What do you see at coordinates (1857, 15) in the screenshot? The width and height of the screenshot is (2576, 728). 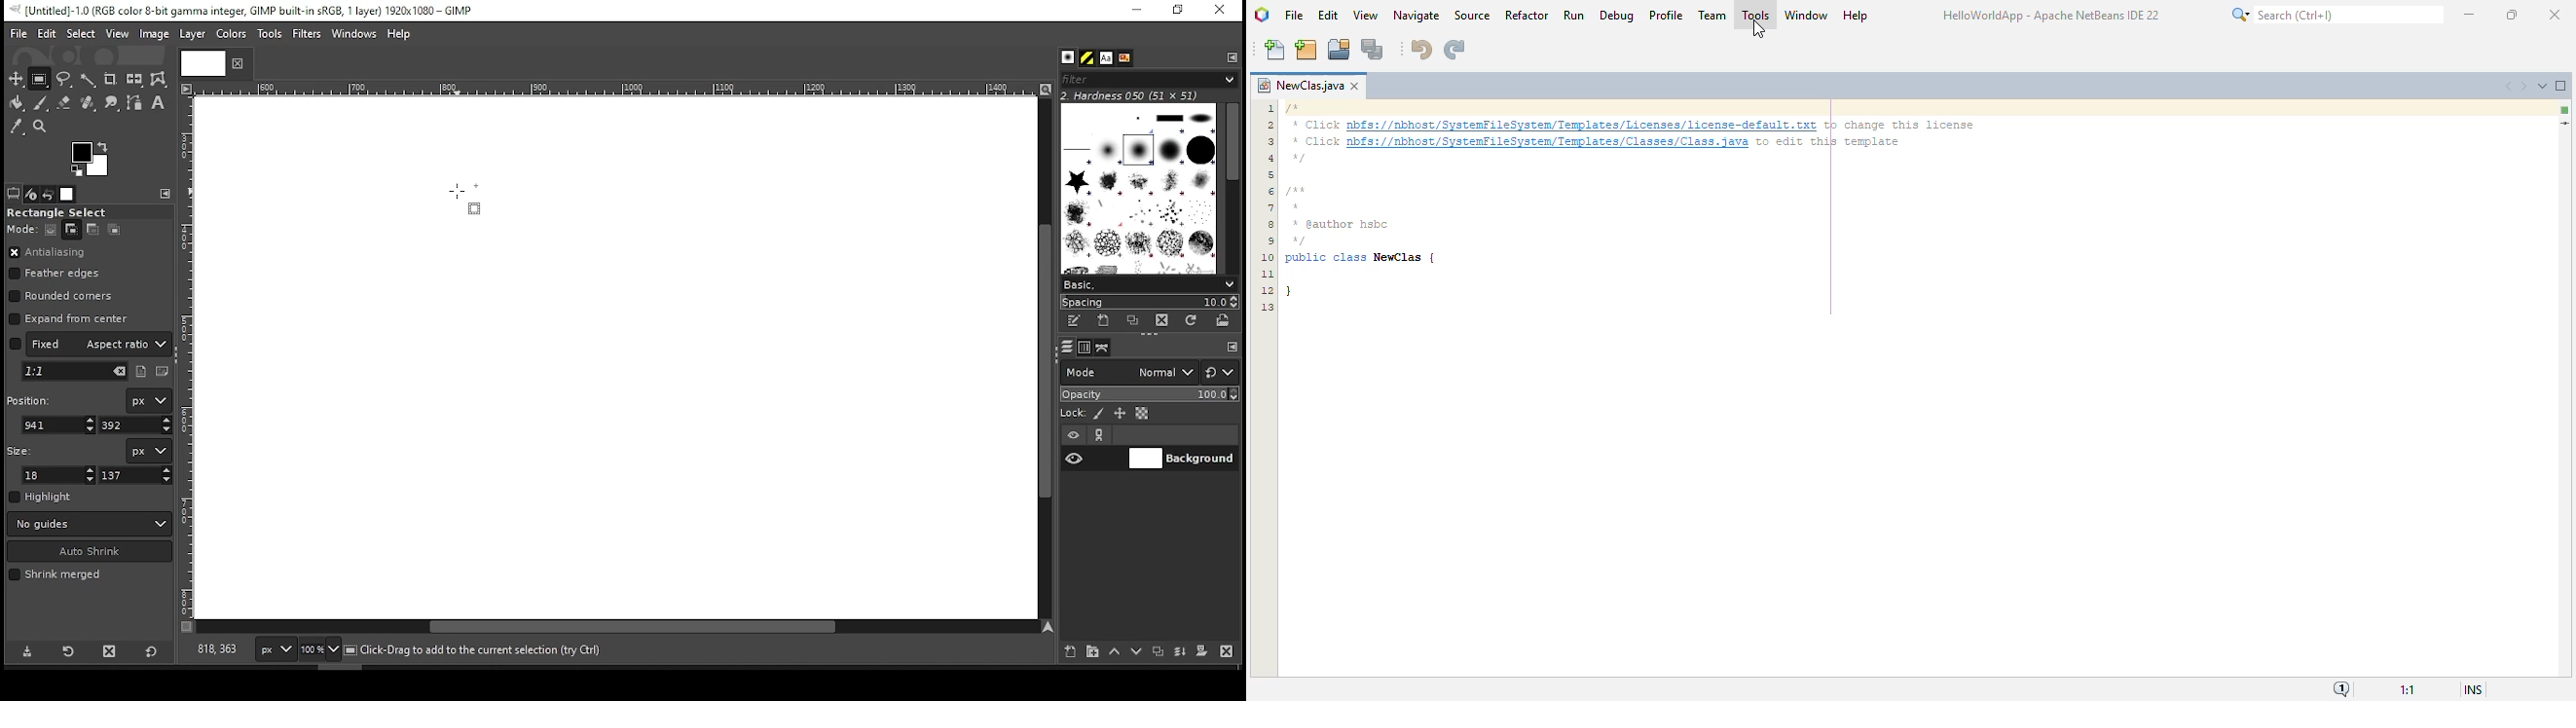 I see `help` at bounding box center [1857, 15].